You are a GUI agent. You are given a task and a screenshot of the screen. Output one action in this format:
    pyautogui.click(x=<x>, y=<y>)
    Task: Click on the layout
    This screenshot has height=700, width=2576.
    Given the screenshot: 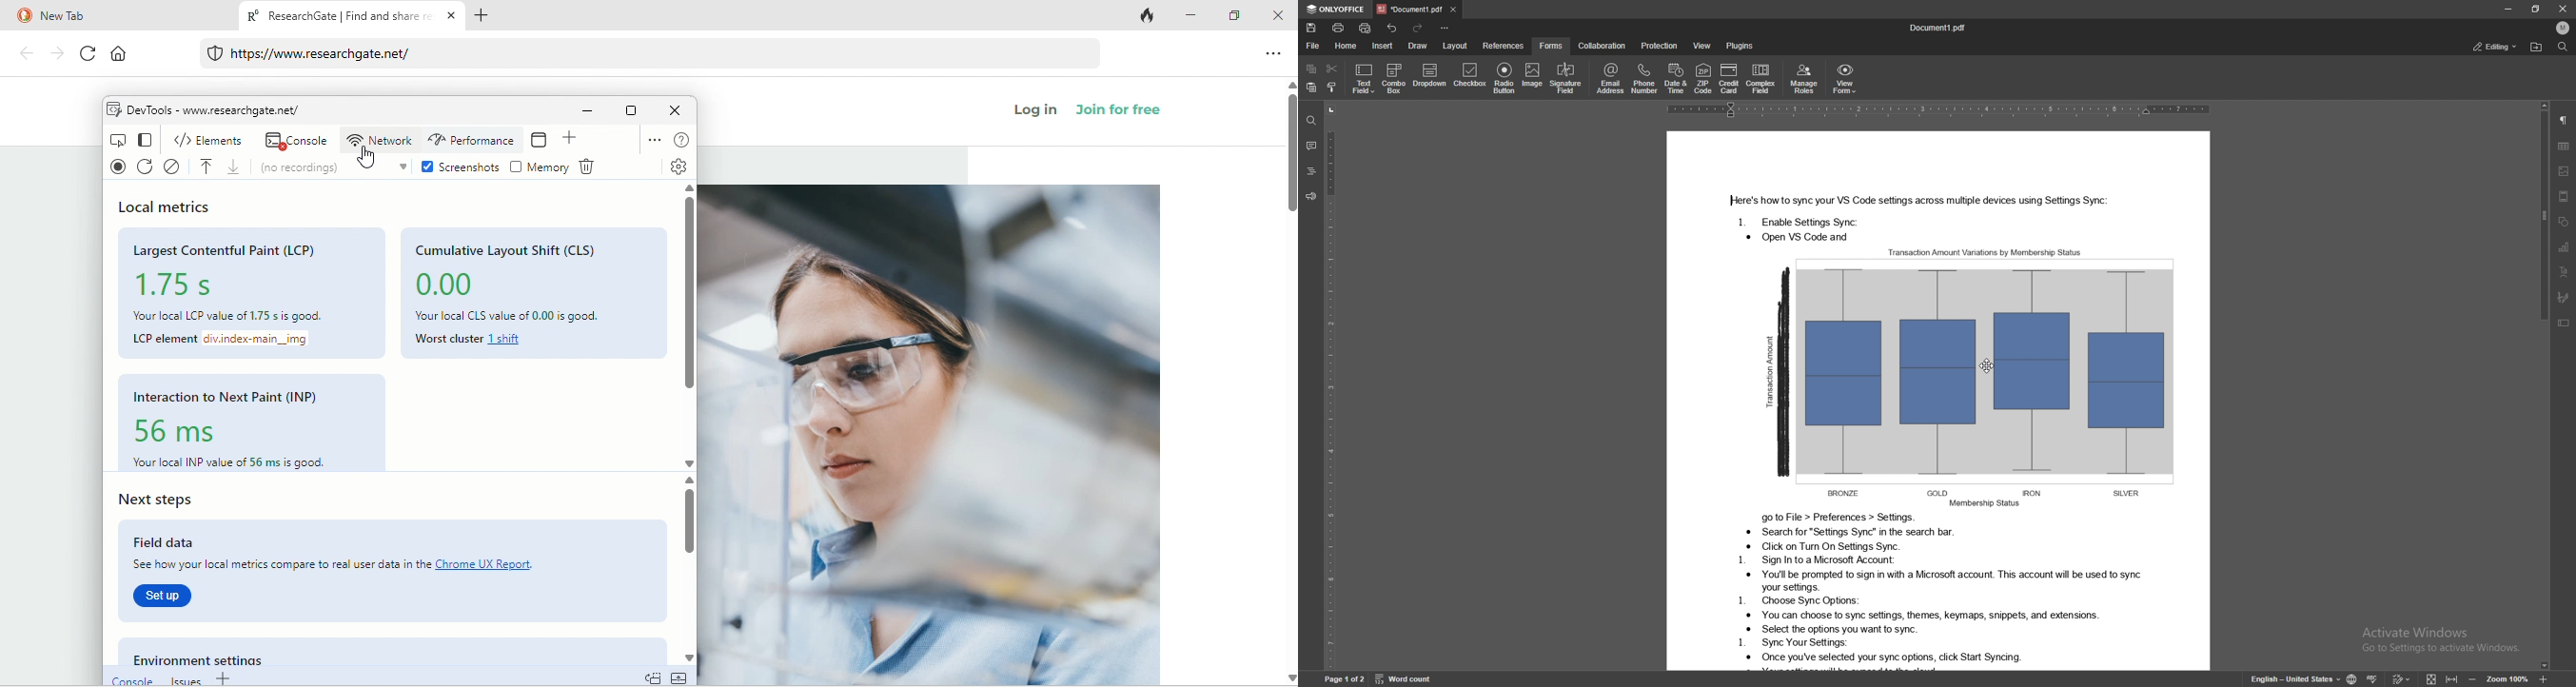 What is the action you would take?
    pyautogui.click(x=1455, y=45)
    